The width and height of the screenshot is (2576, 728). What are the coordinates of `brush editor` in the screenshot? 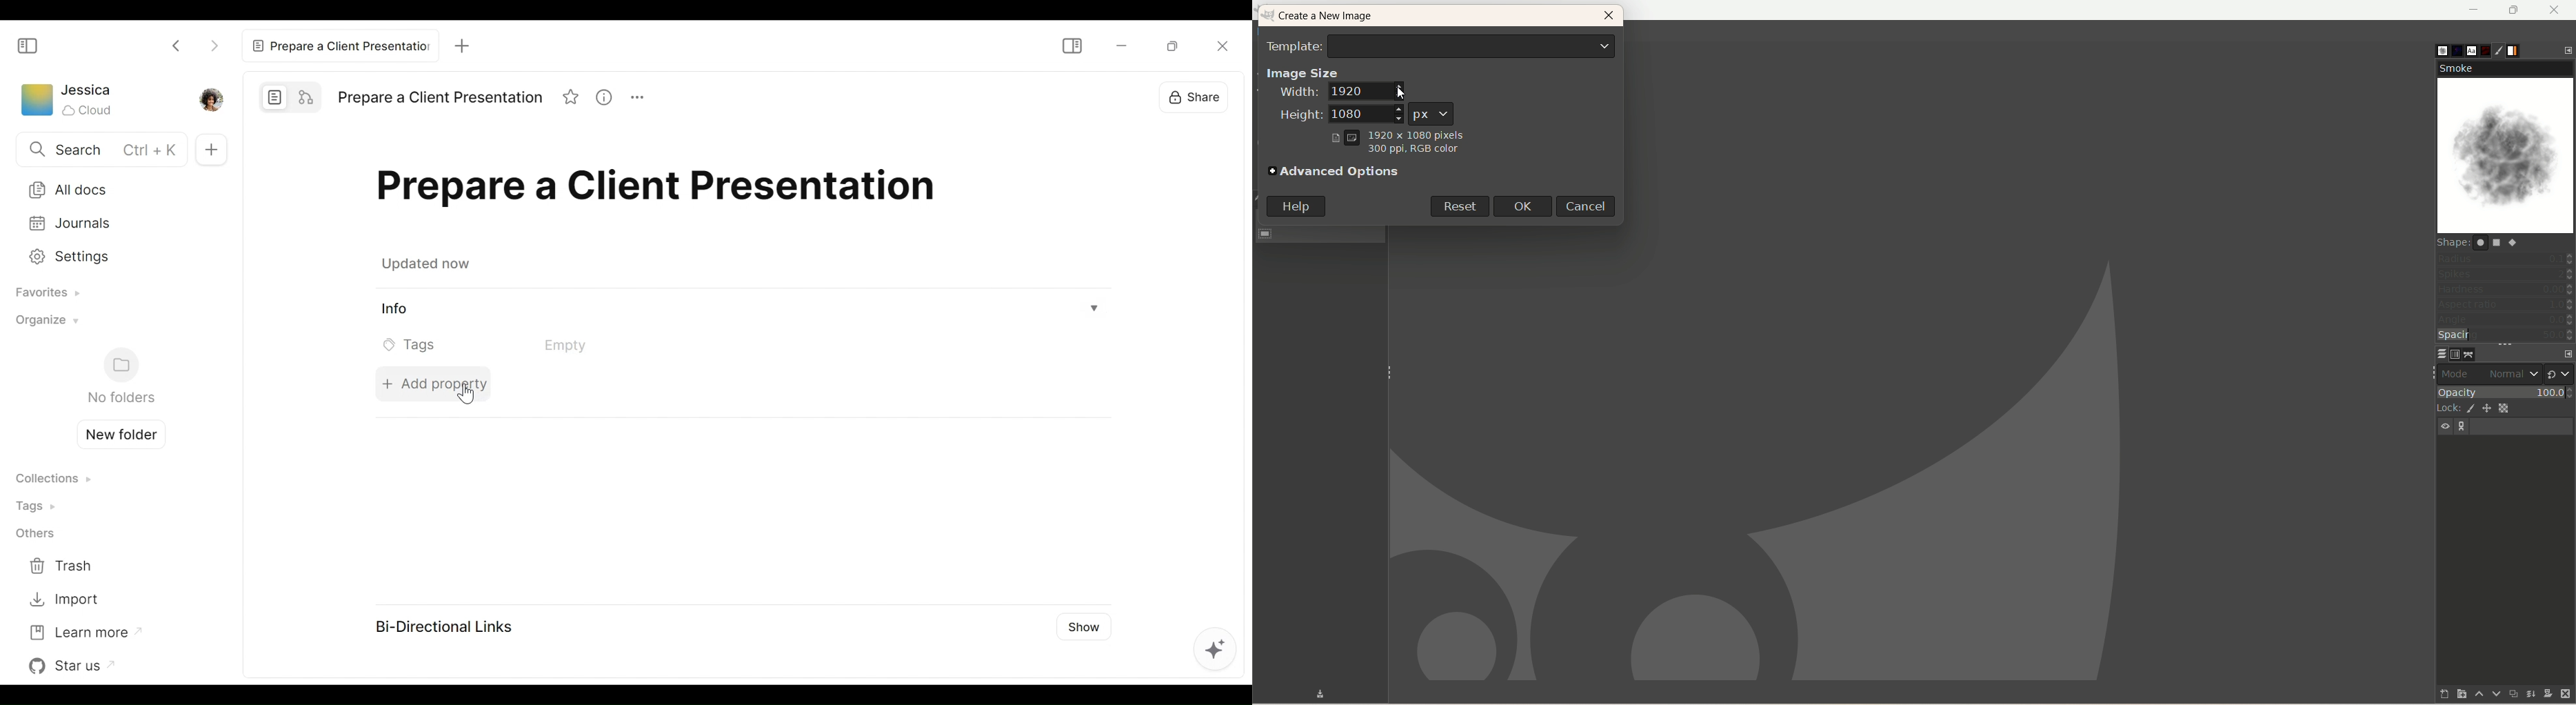 It's located at (2505, 51).